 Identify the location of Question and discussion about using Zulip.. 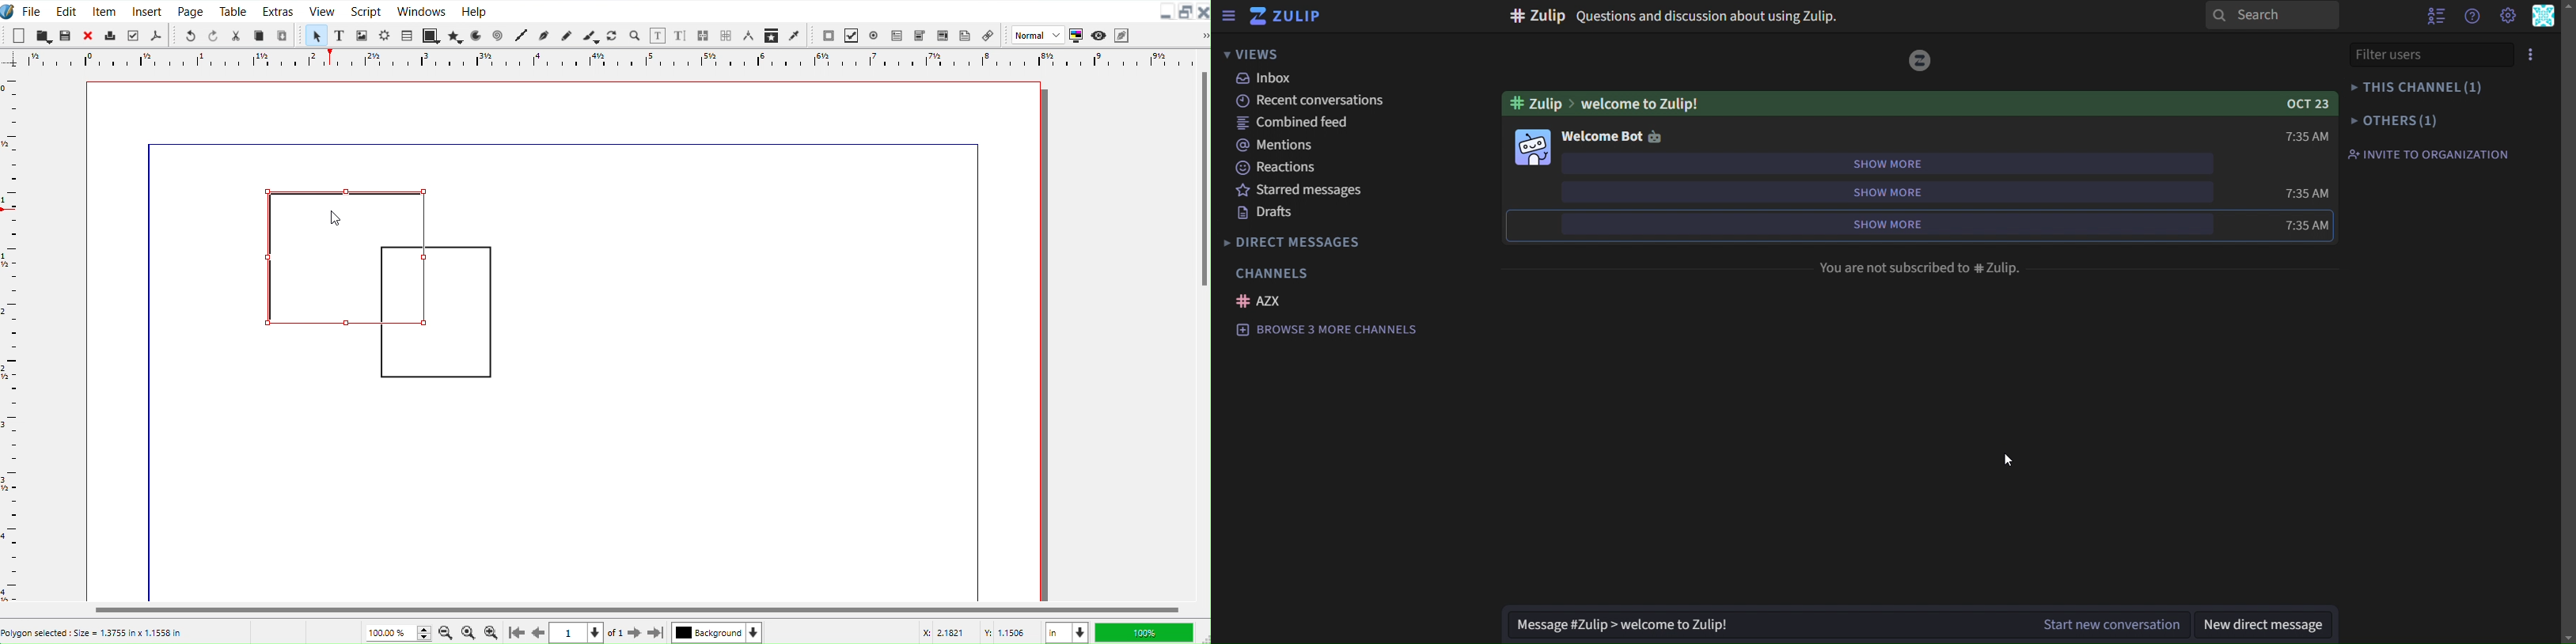
(1674, 16).